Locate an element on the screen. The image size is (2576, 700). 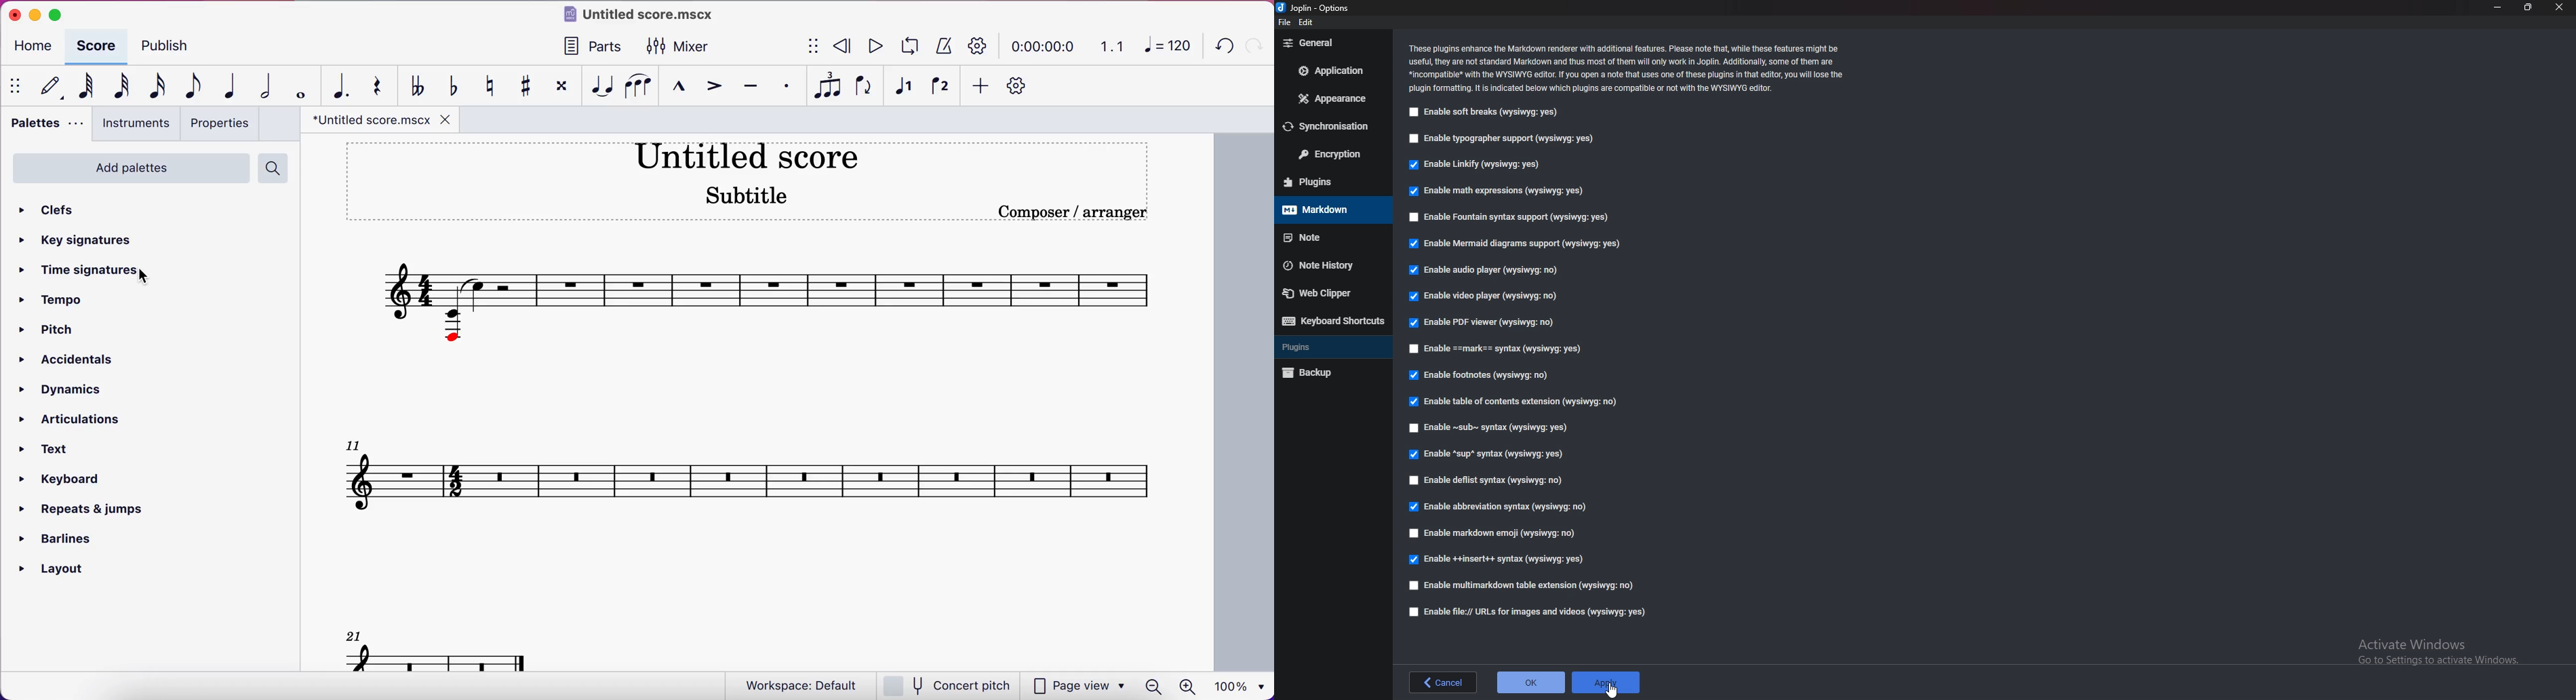
Keyboard shortcuts is located at coordinates (1332, 321).